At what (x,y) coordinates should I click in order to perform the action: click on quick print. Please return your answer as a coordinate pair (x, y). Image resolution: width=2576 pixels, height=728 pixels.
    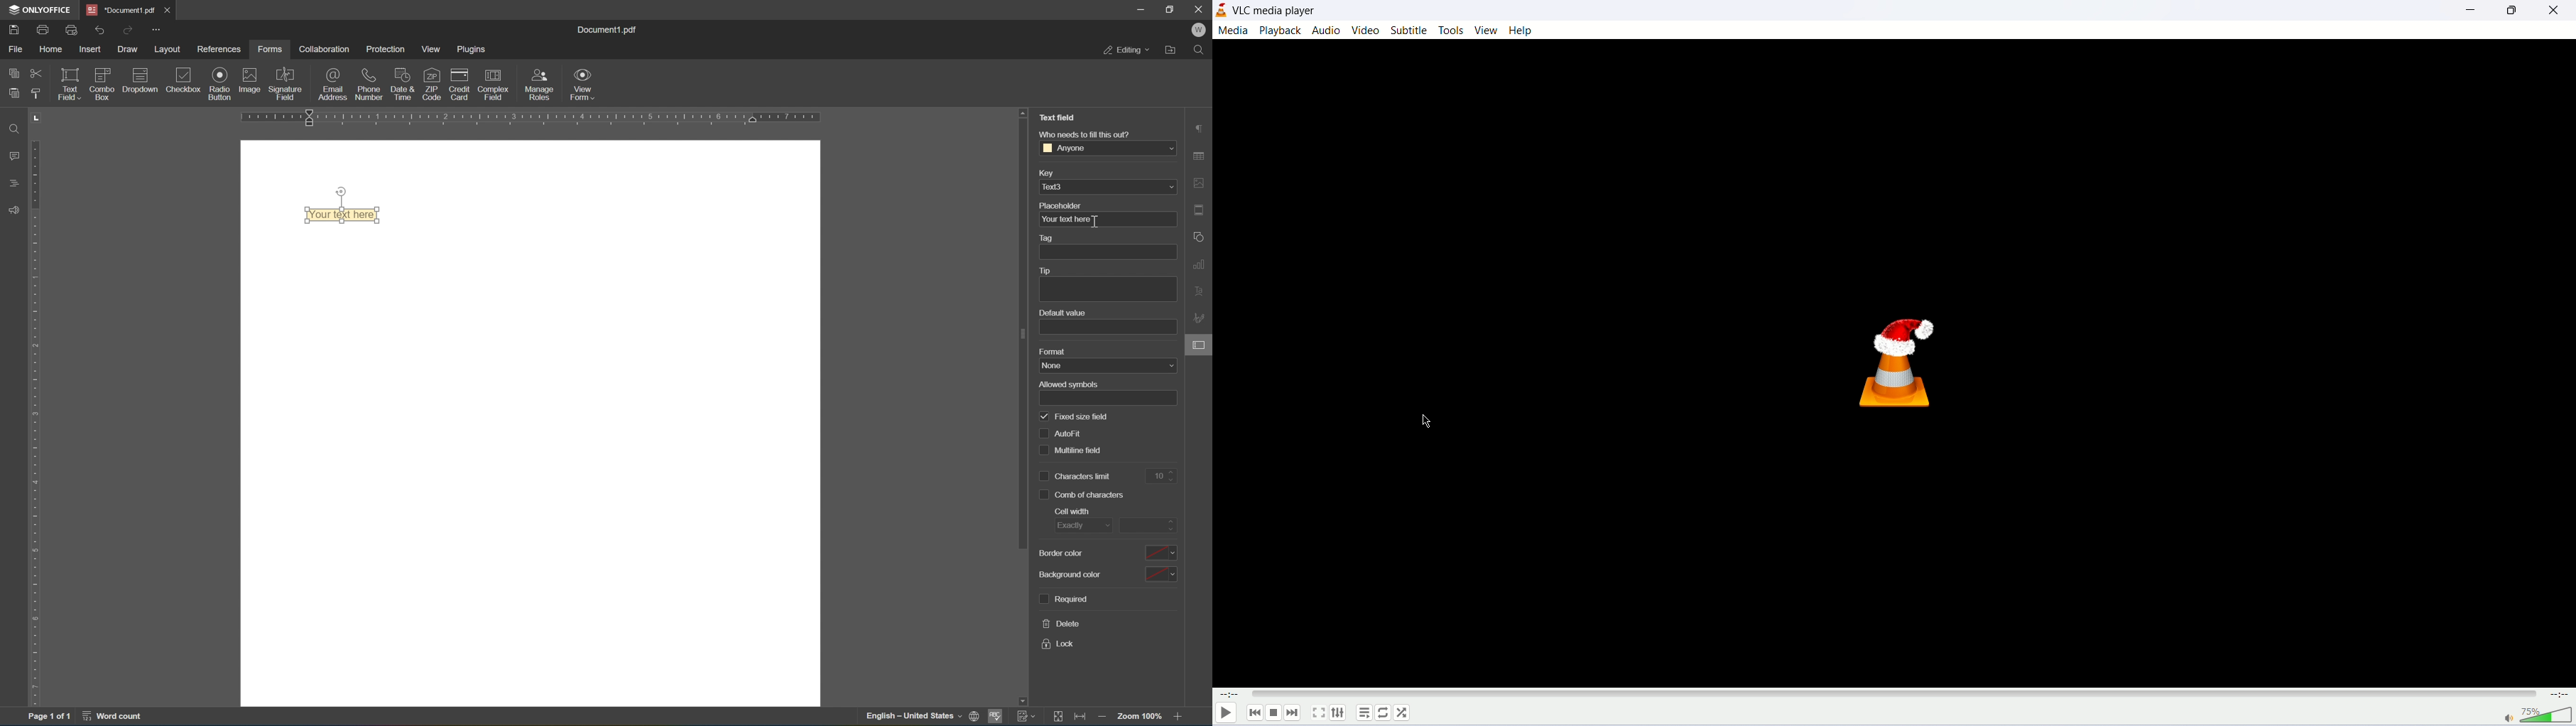
    Looking at the image, I should click on (72, 30).